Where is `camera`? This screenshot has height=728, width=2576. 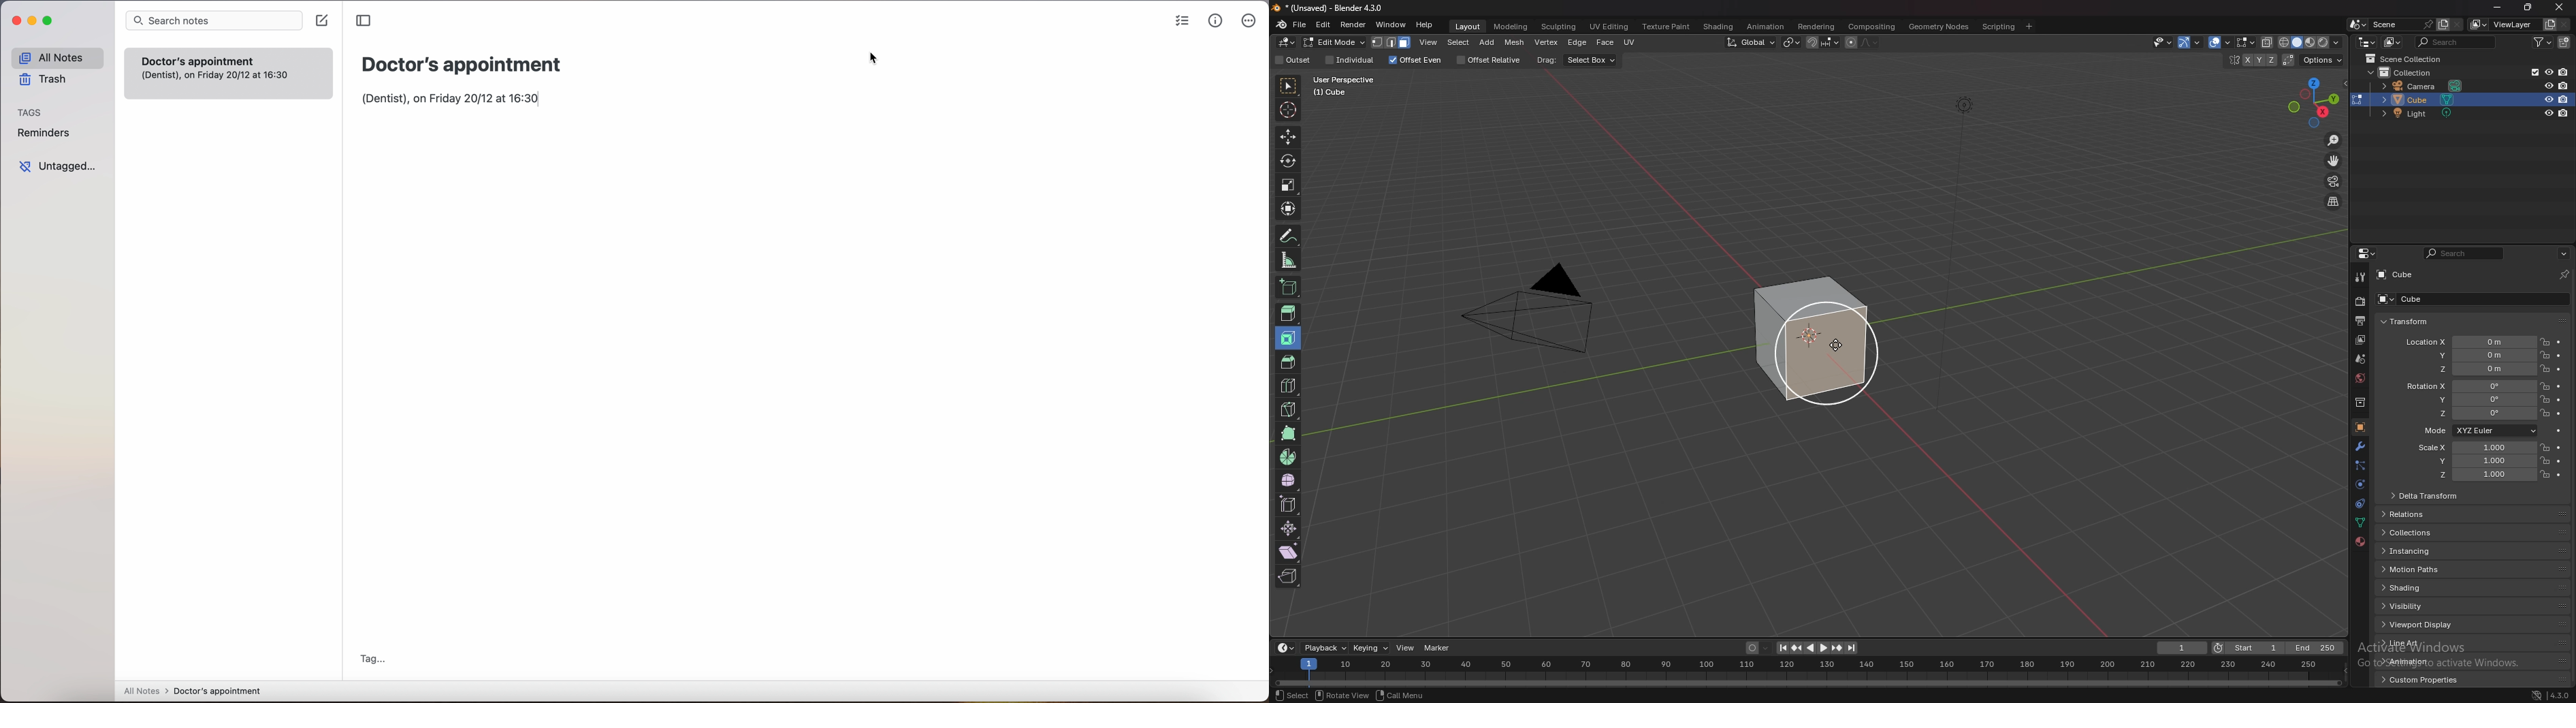 camera is located at coordinates (2424, 86).